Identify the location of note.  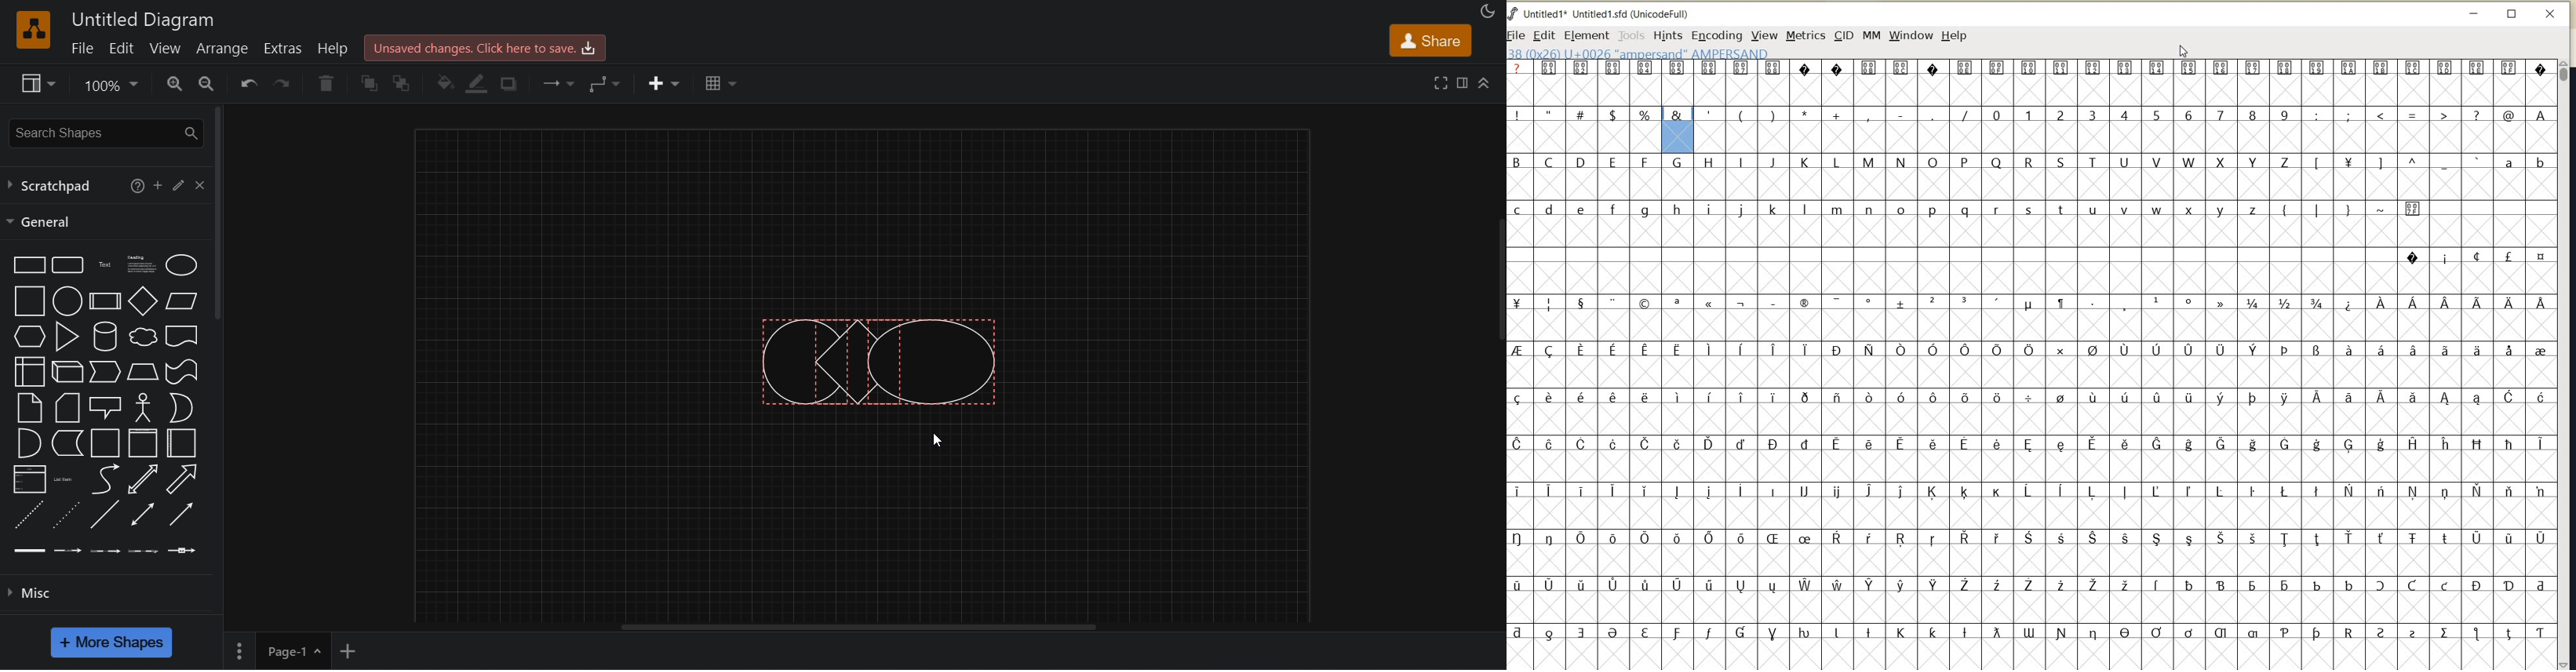
(28, 407).